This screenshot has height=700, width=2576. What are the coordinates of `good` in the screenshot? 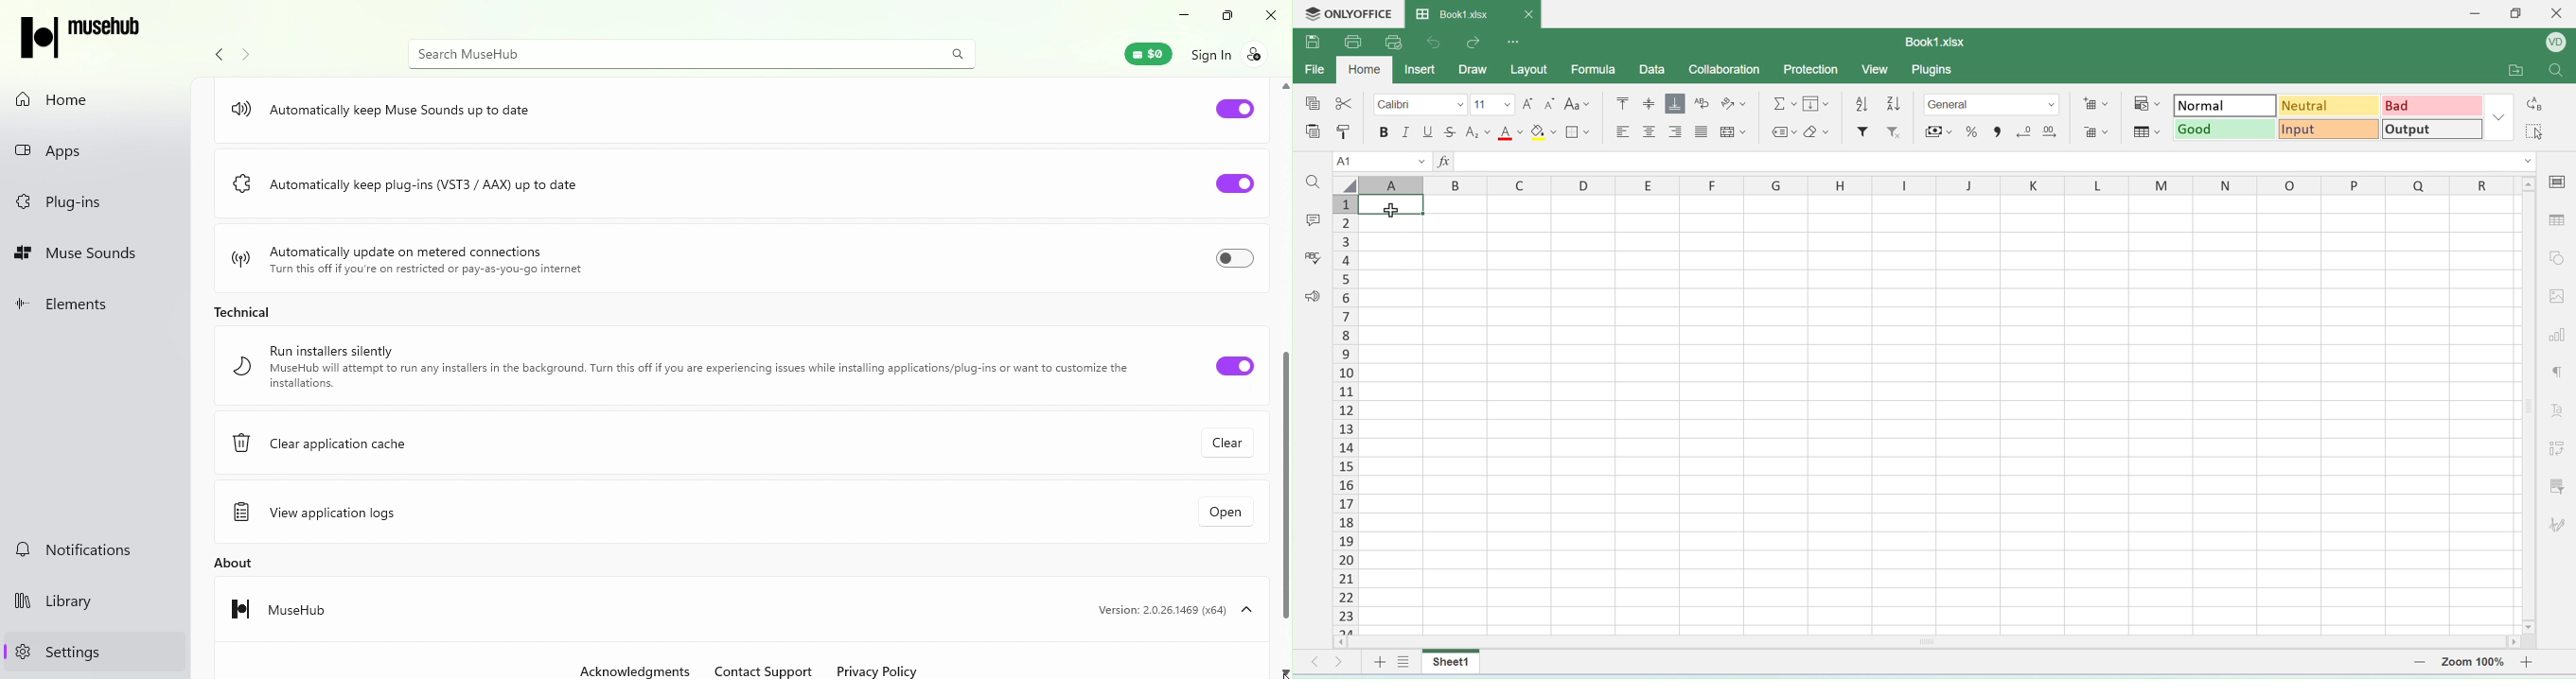 It's located at (2224, 129).